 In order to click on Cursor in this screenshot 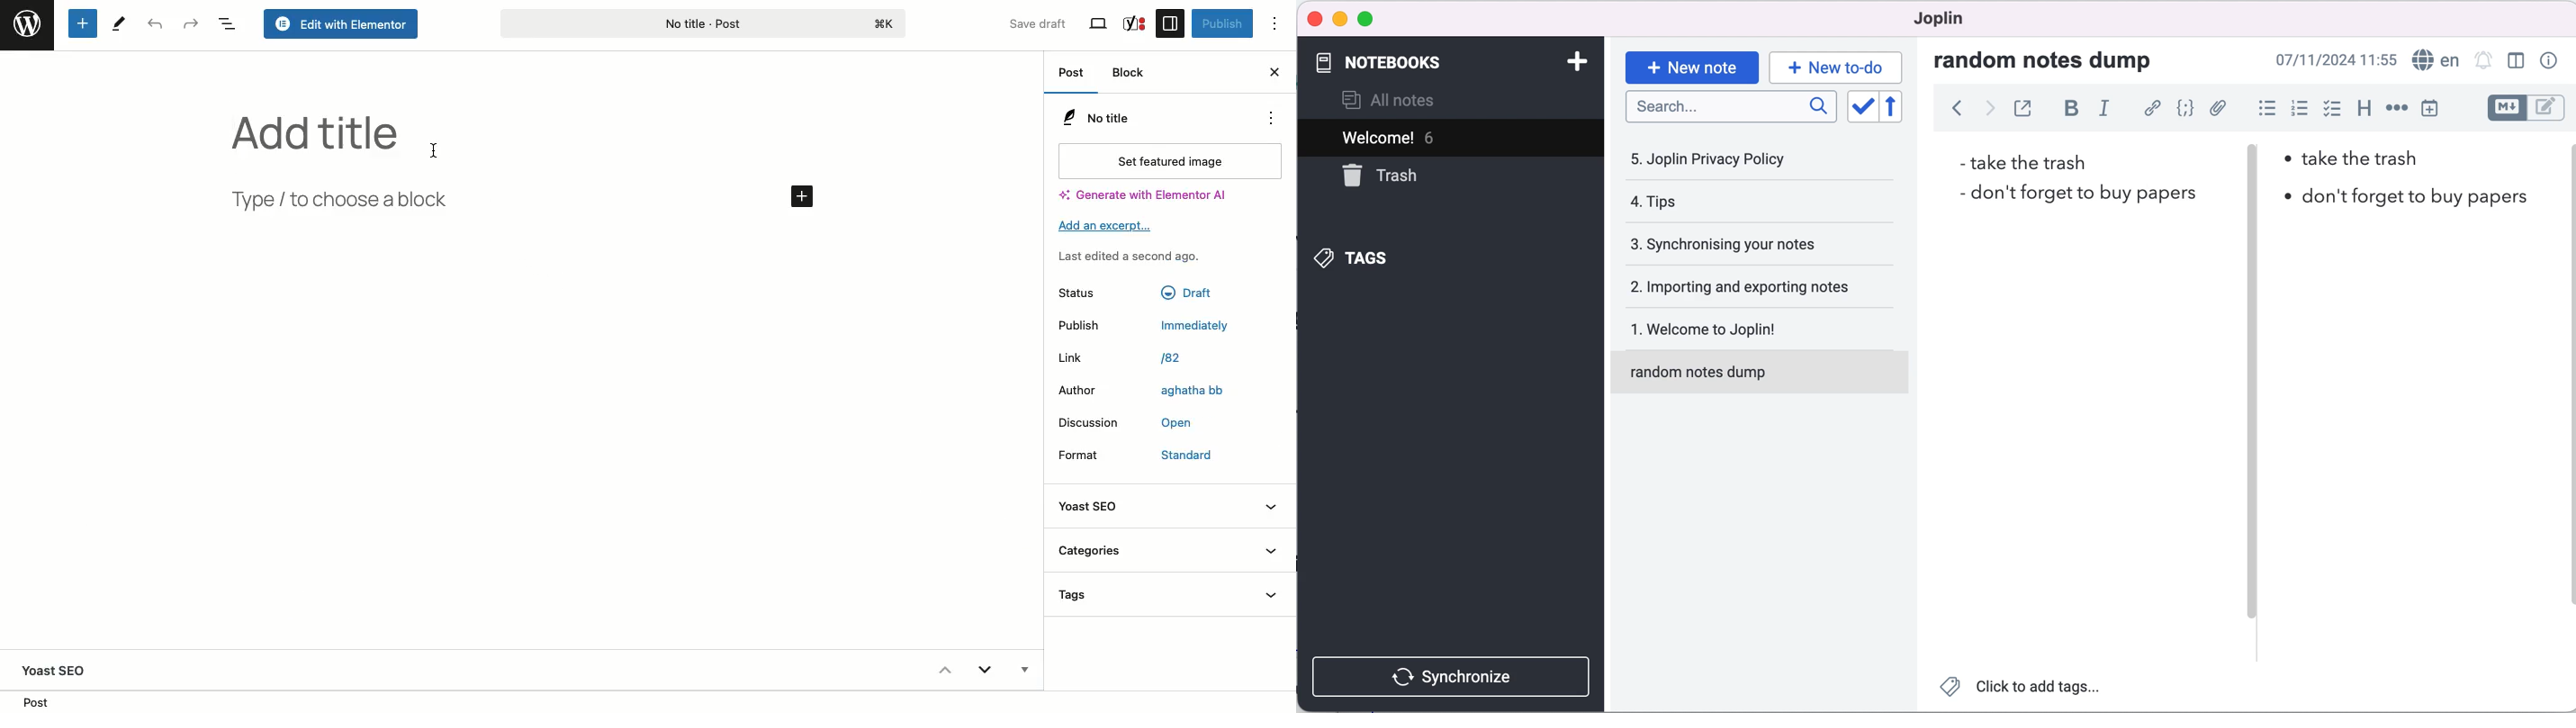, I will do `click(438, 149)`.